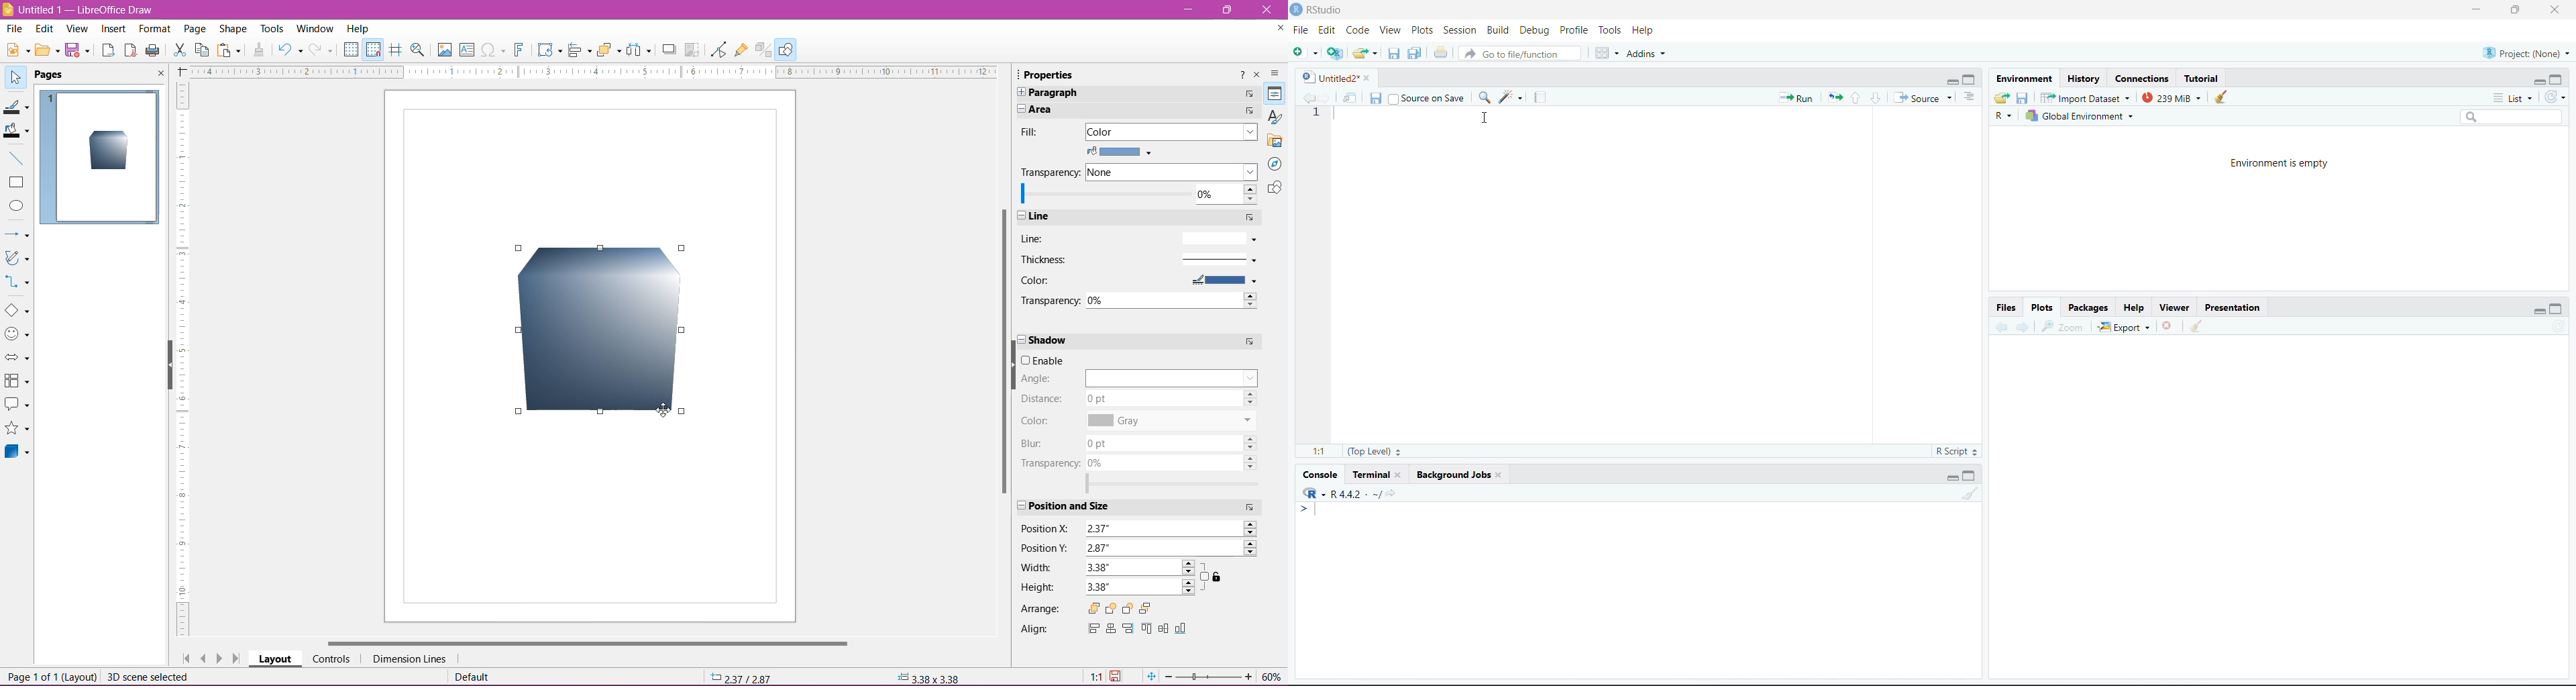 This screenshot has width=2576, height=700. I want to click on Page, so click(194, 31).